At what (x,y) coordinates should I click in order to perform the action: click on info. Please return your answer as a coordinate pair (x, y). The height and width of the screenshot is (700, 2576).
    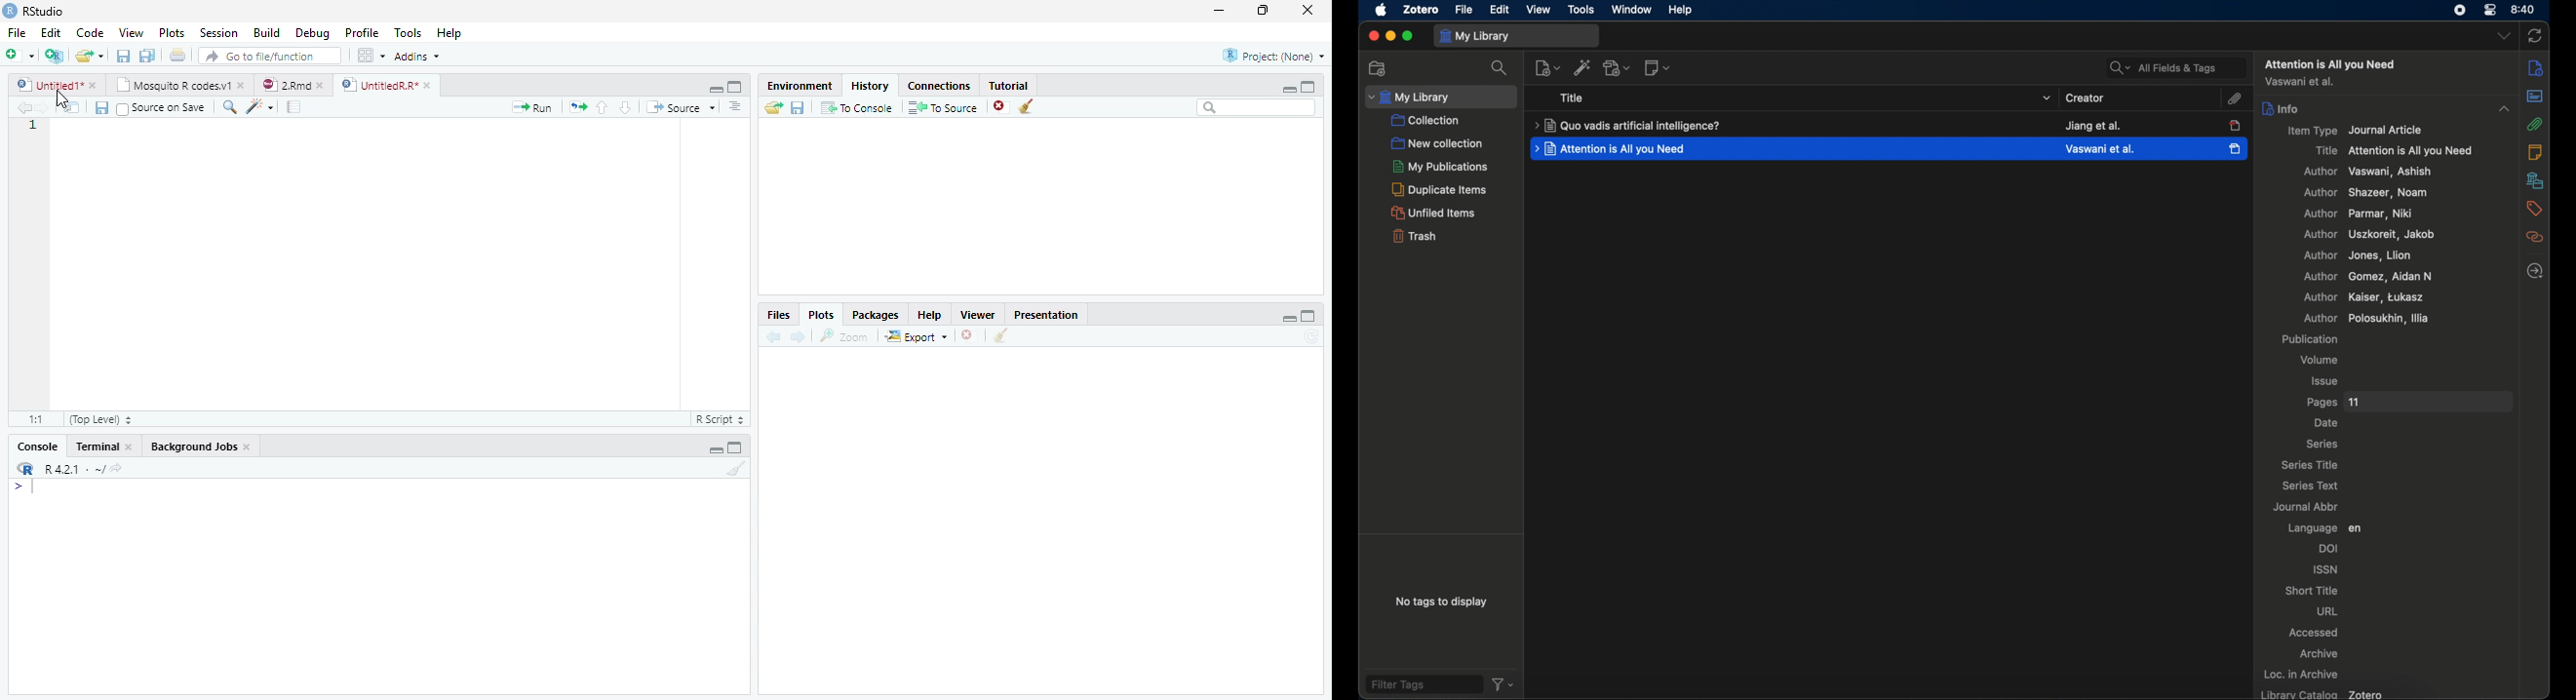
    Looking at the image, I should click on (2282, 109).